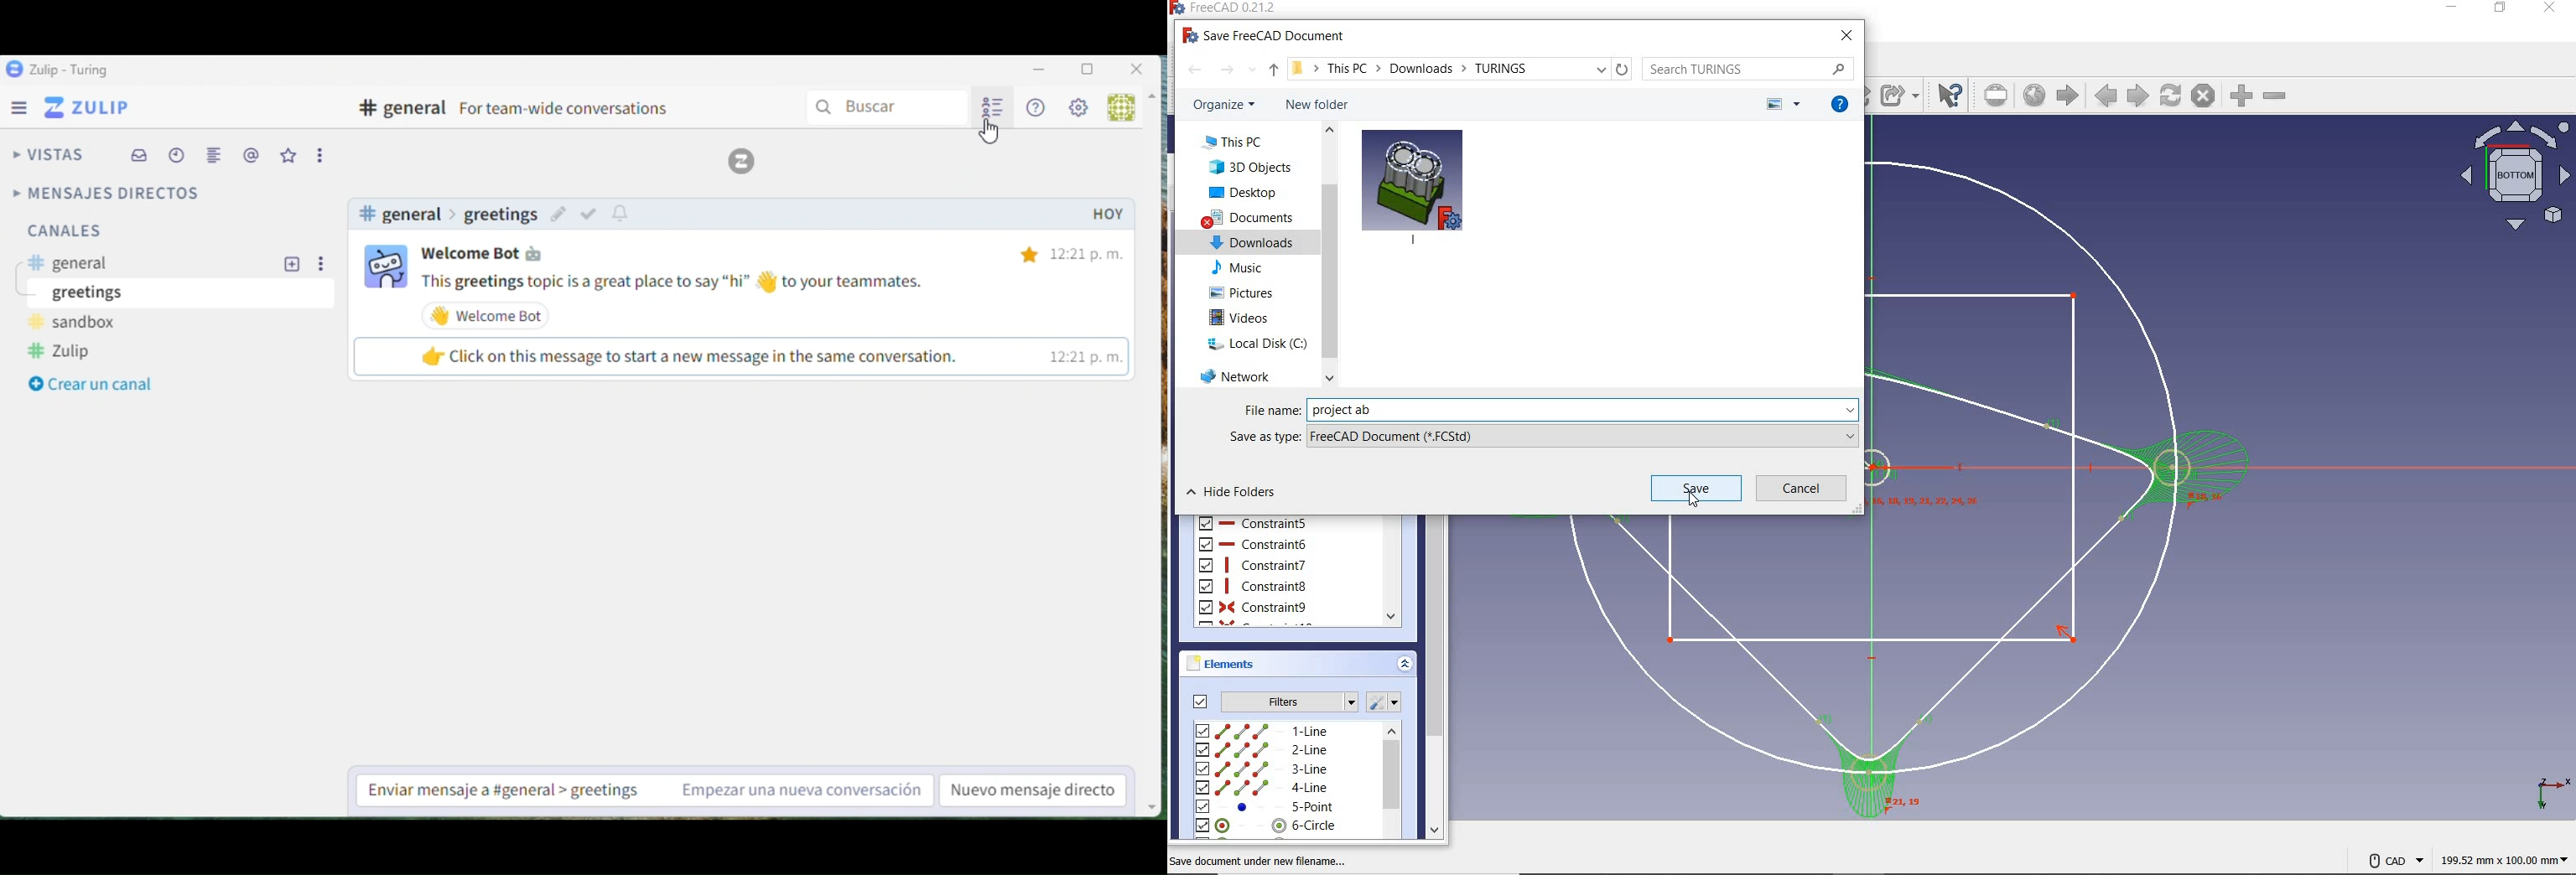 This screenshot has width=2576, height=896. What do you see at coordinates (1250, 218) in the screenshot?
I see `documents` at bounding box center [1250, 218].